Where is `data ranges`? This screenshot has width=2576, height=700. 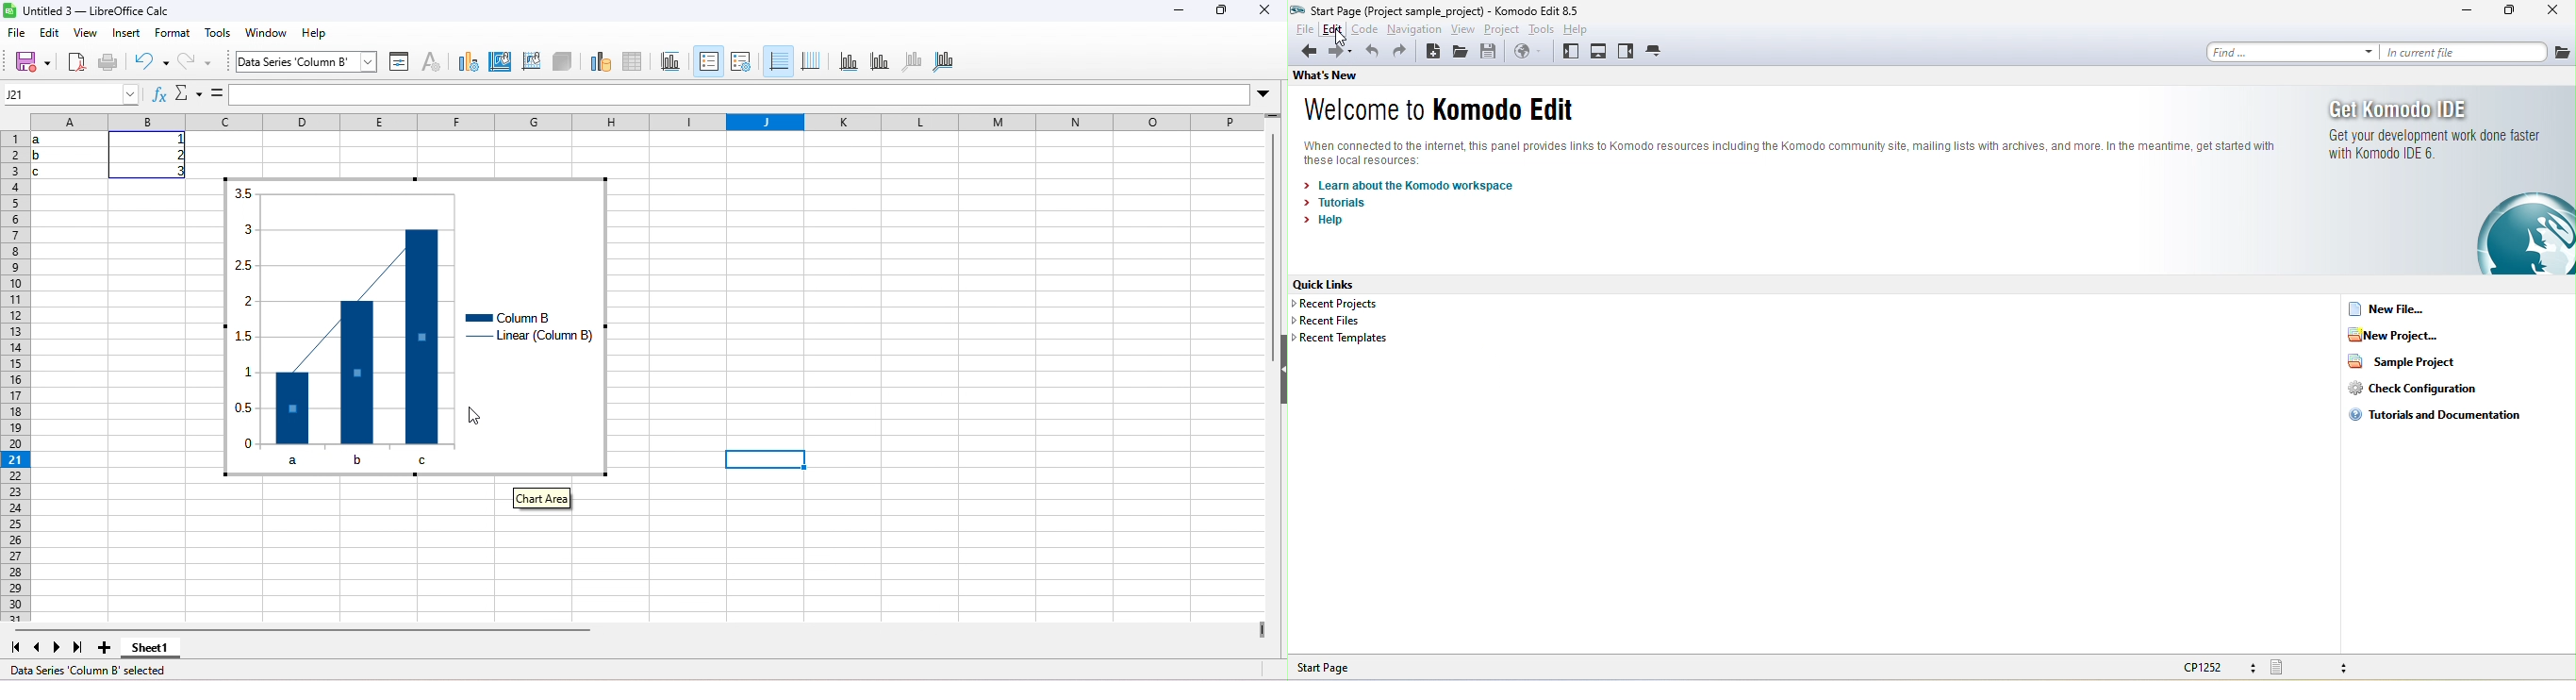 data ranges is located at coordinates (598, 60).